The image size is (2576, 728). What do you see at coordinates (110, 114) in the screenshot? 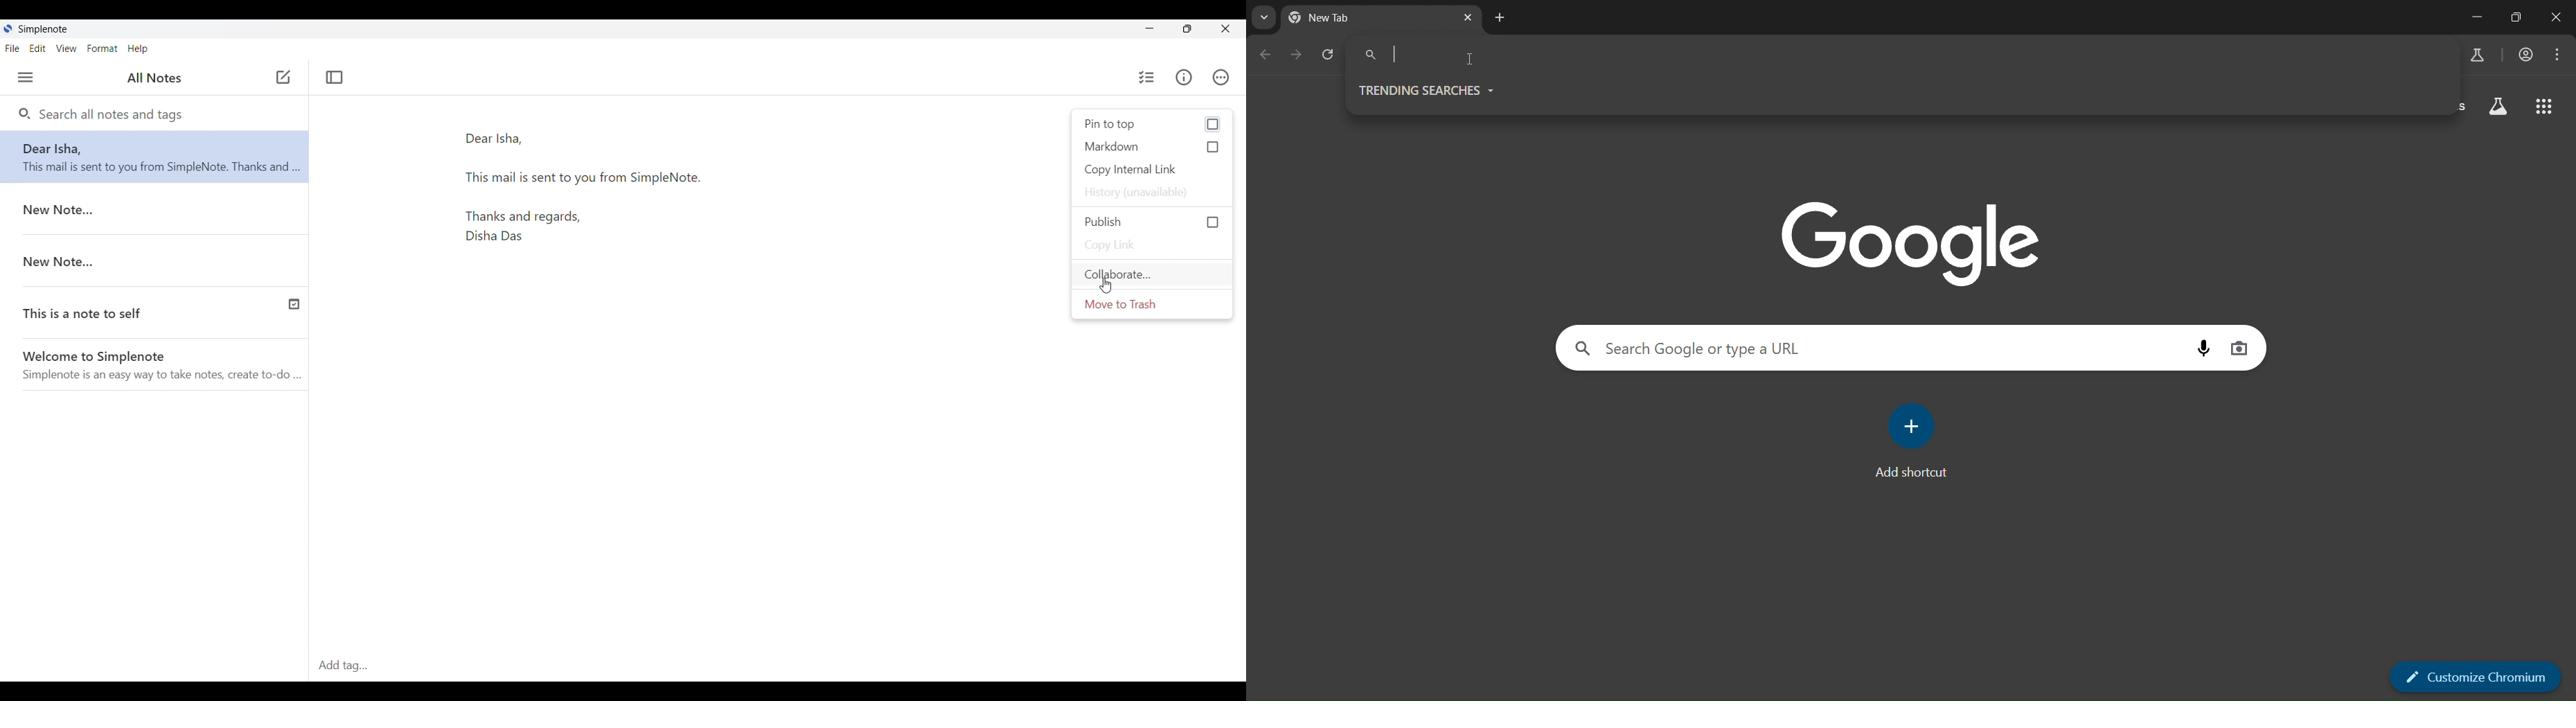
I see `Search all notes and tags` at bounding box center [110, 114].